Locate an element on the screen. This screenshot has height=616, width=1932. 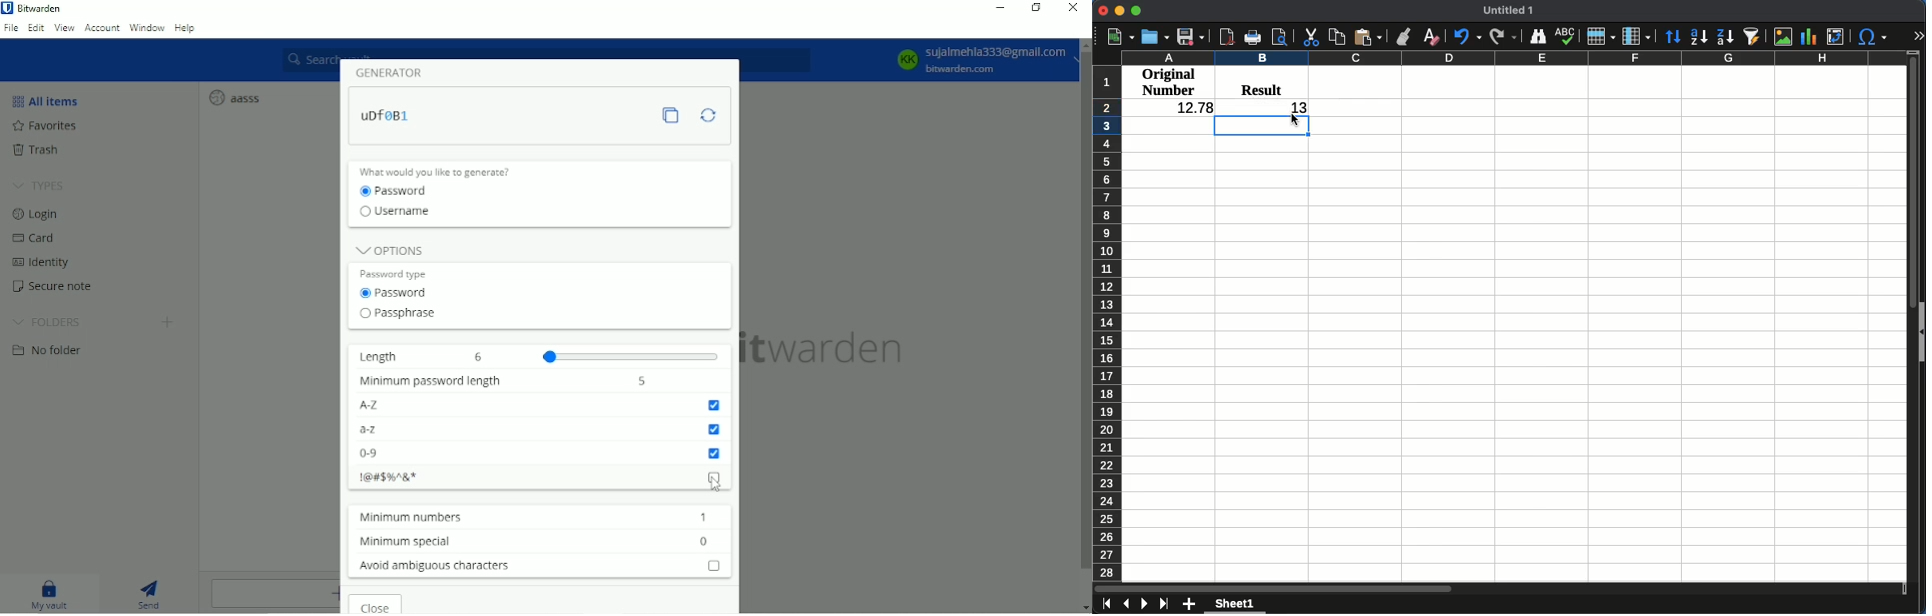
previous sheet is located at coordinates (1127, 603).